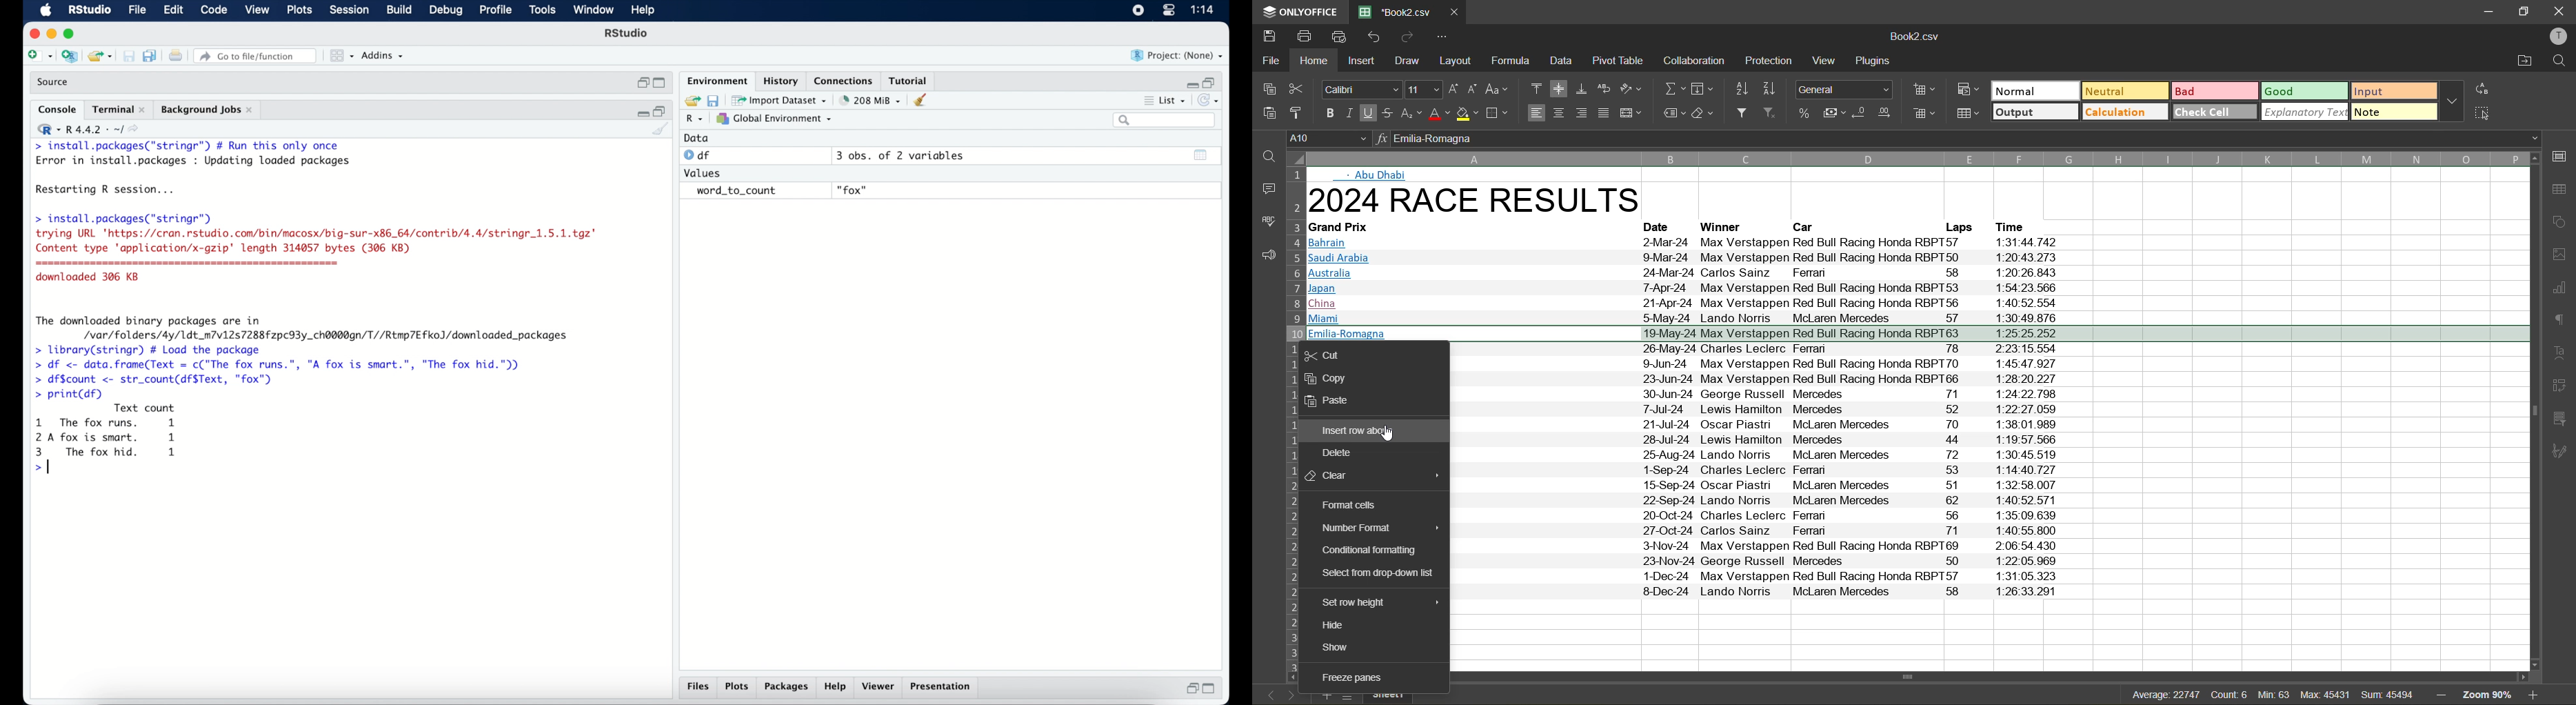  Describe the element at coordinates (1558, 113) in the screenshot. I see `align center` at that location.